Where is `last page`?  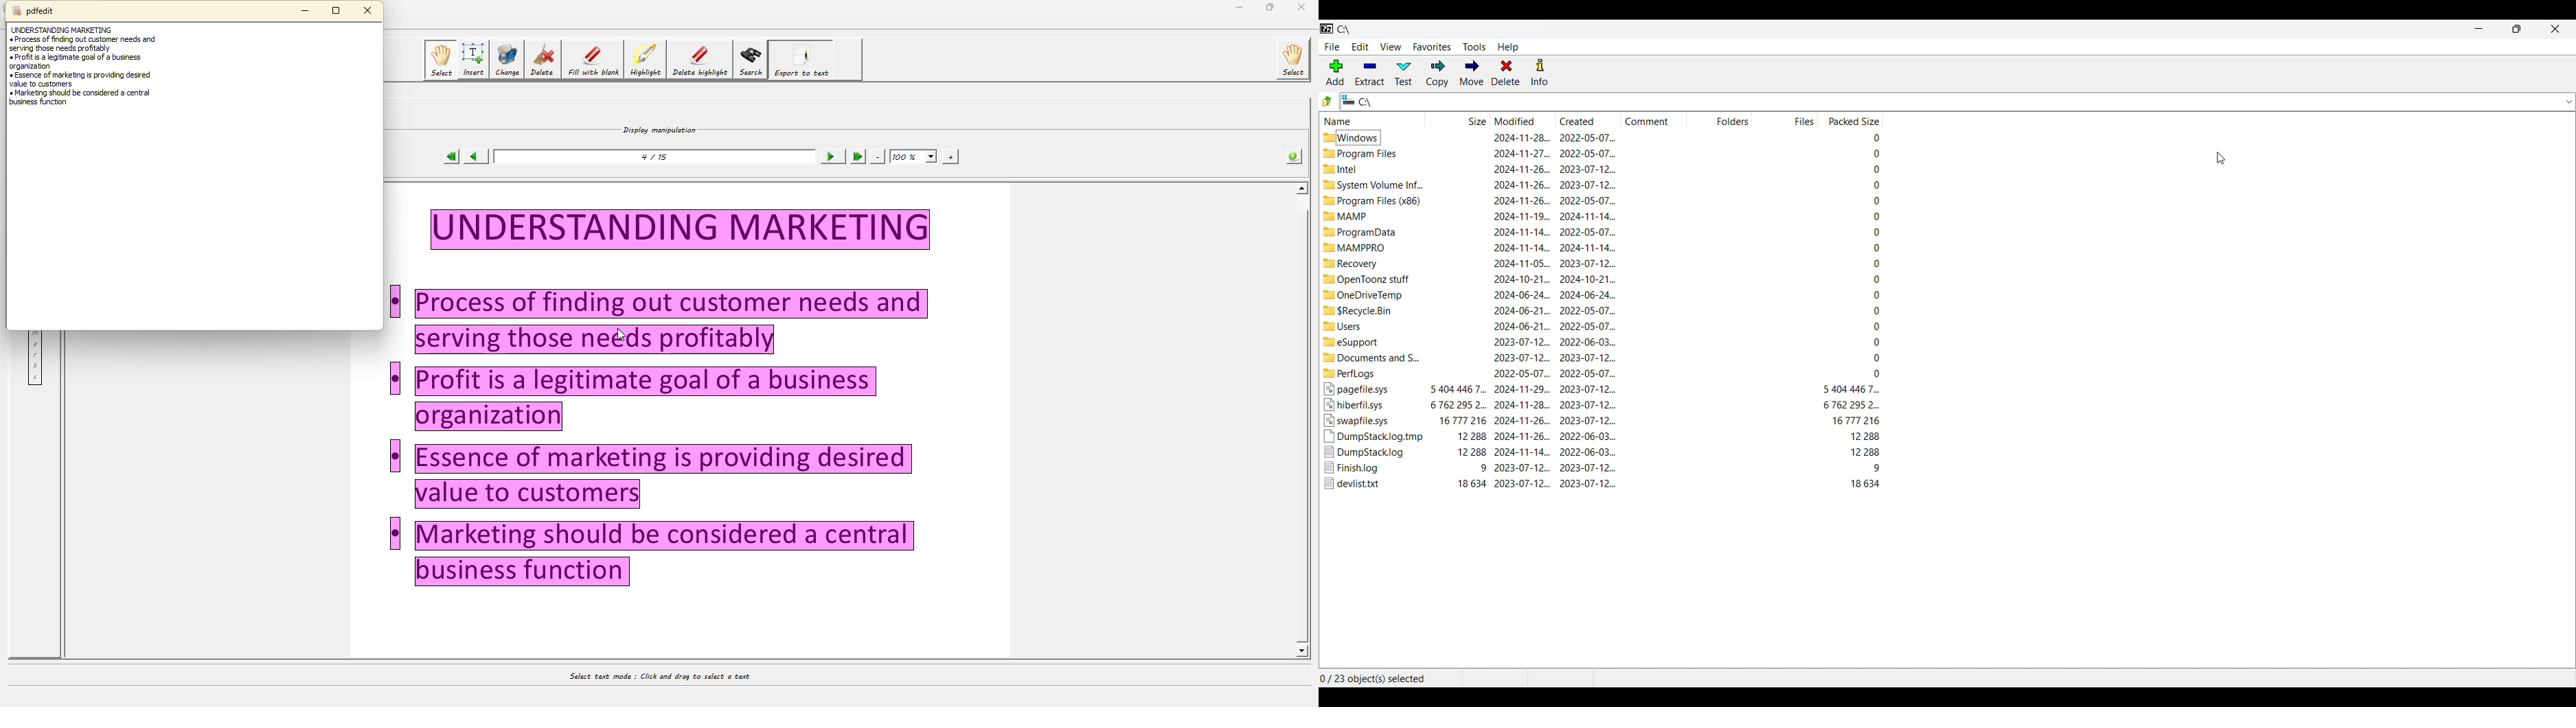
last page is located at coordinates (857, 156).